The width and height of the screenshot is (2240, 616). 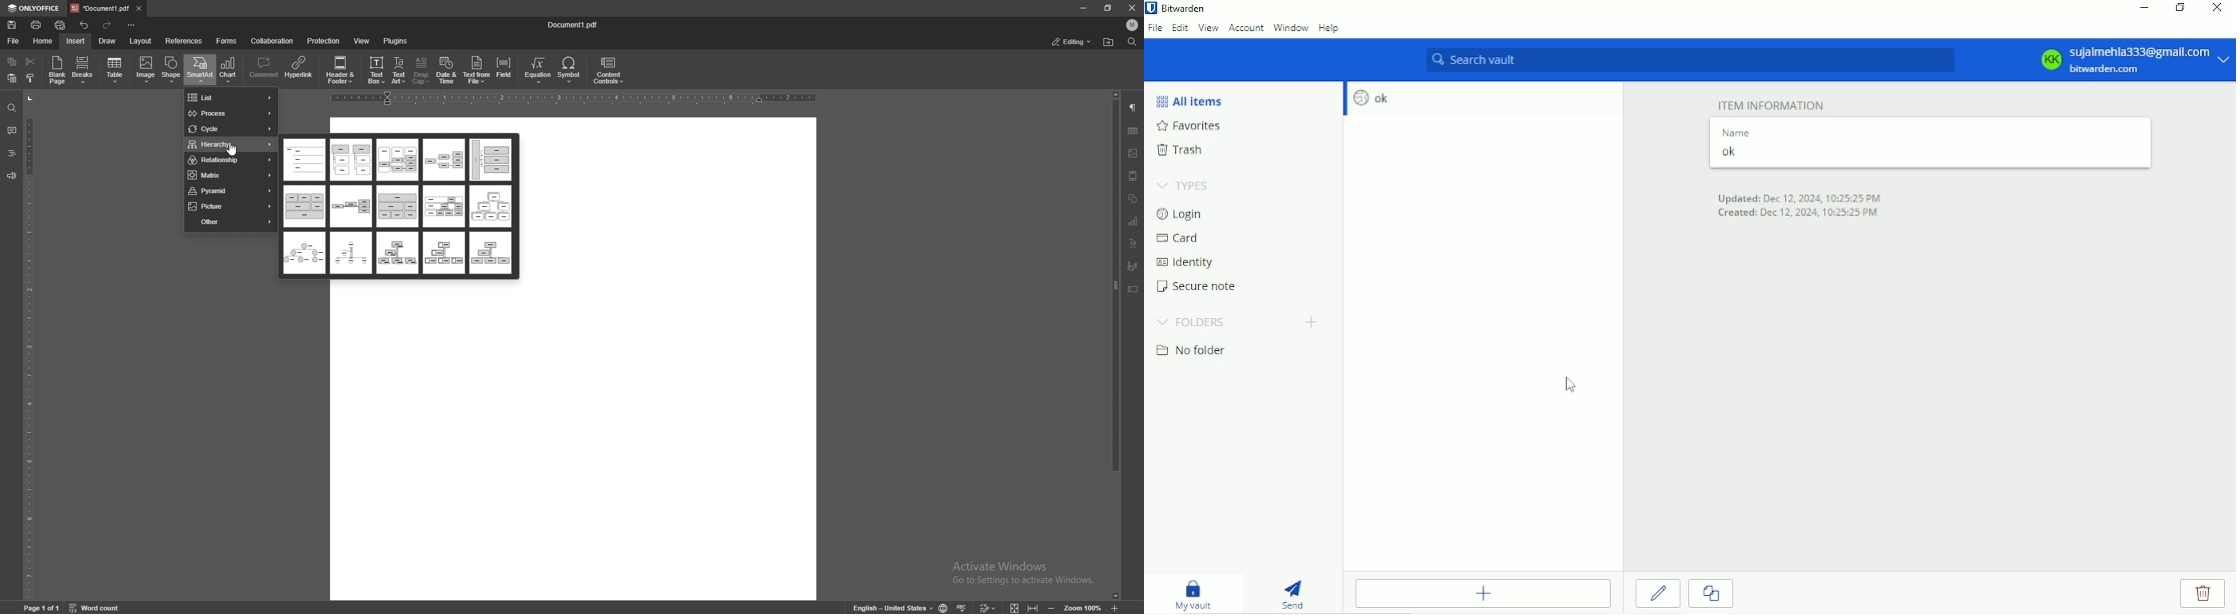 I want to click on All items, so click(x=1195, y=100).